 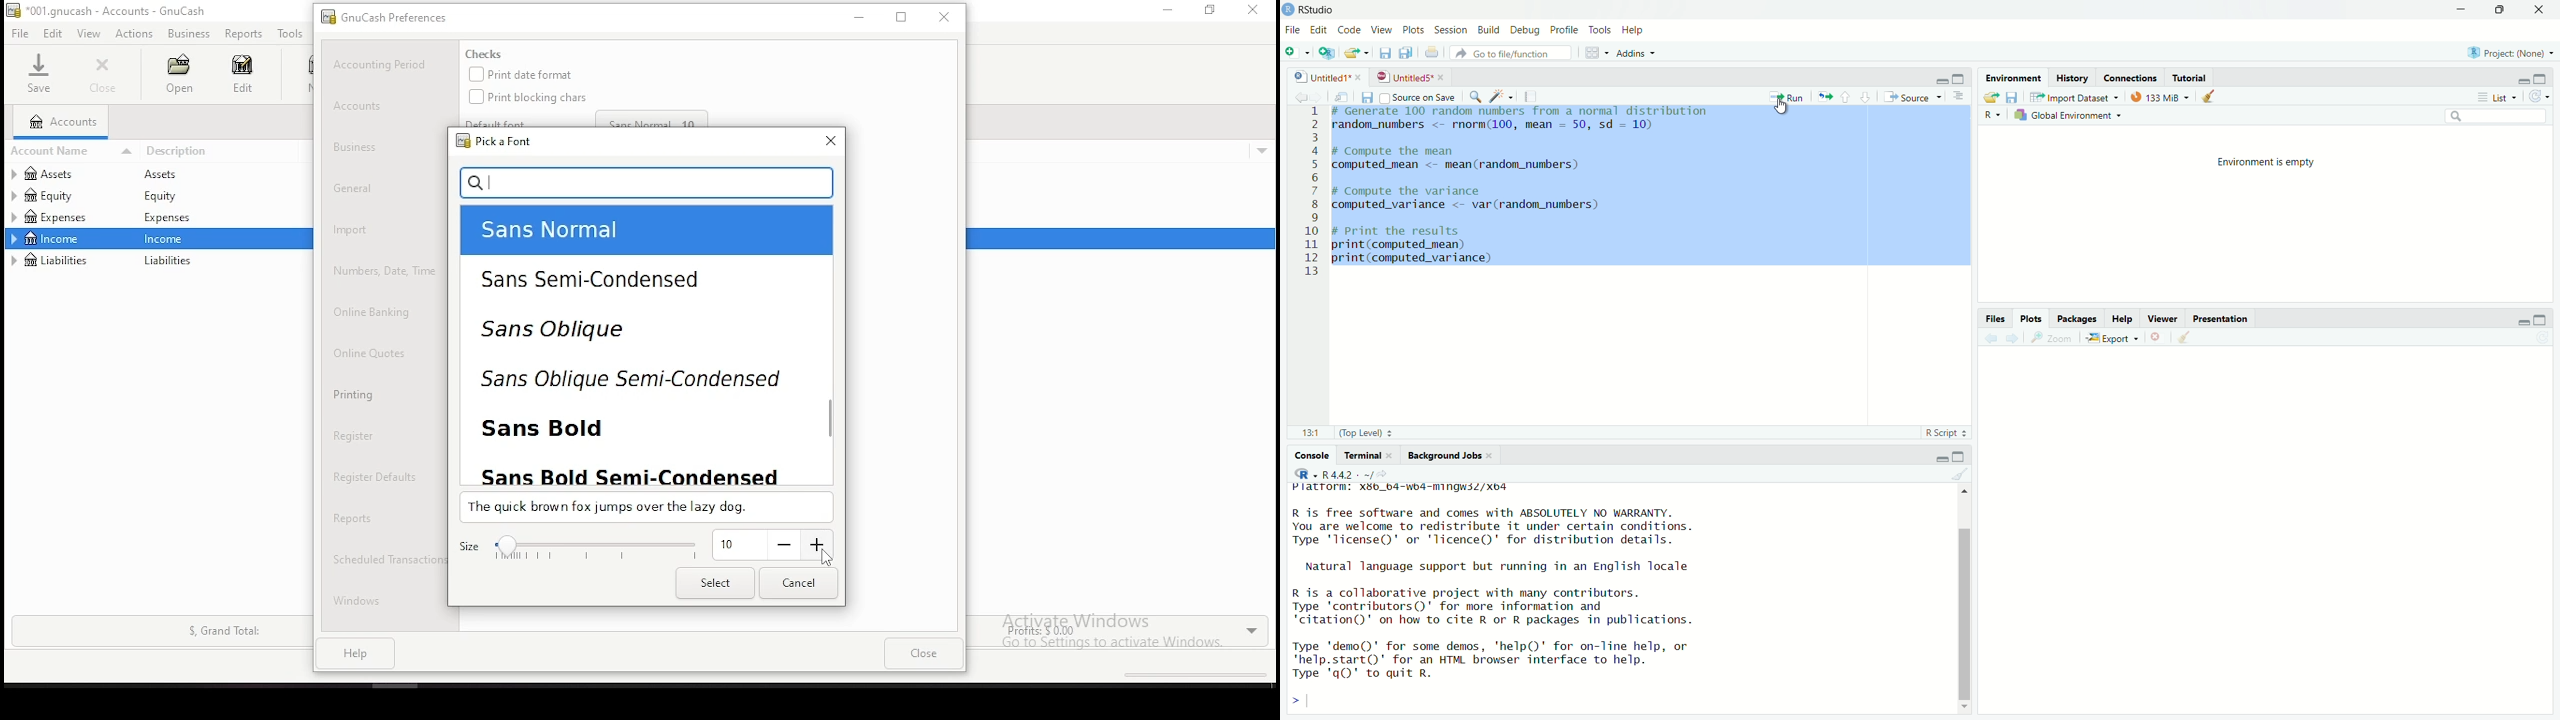 What do you see at coordinates (2543, 10) in the screenshot?
I see `close` at bounding box center [2543, 10].